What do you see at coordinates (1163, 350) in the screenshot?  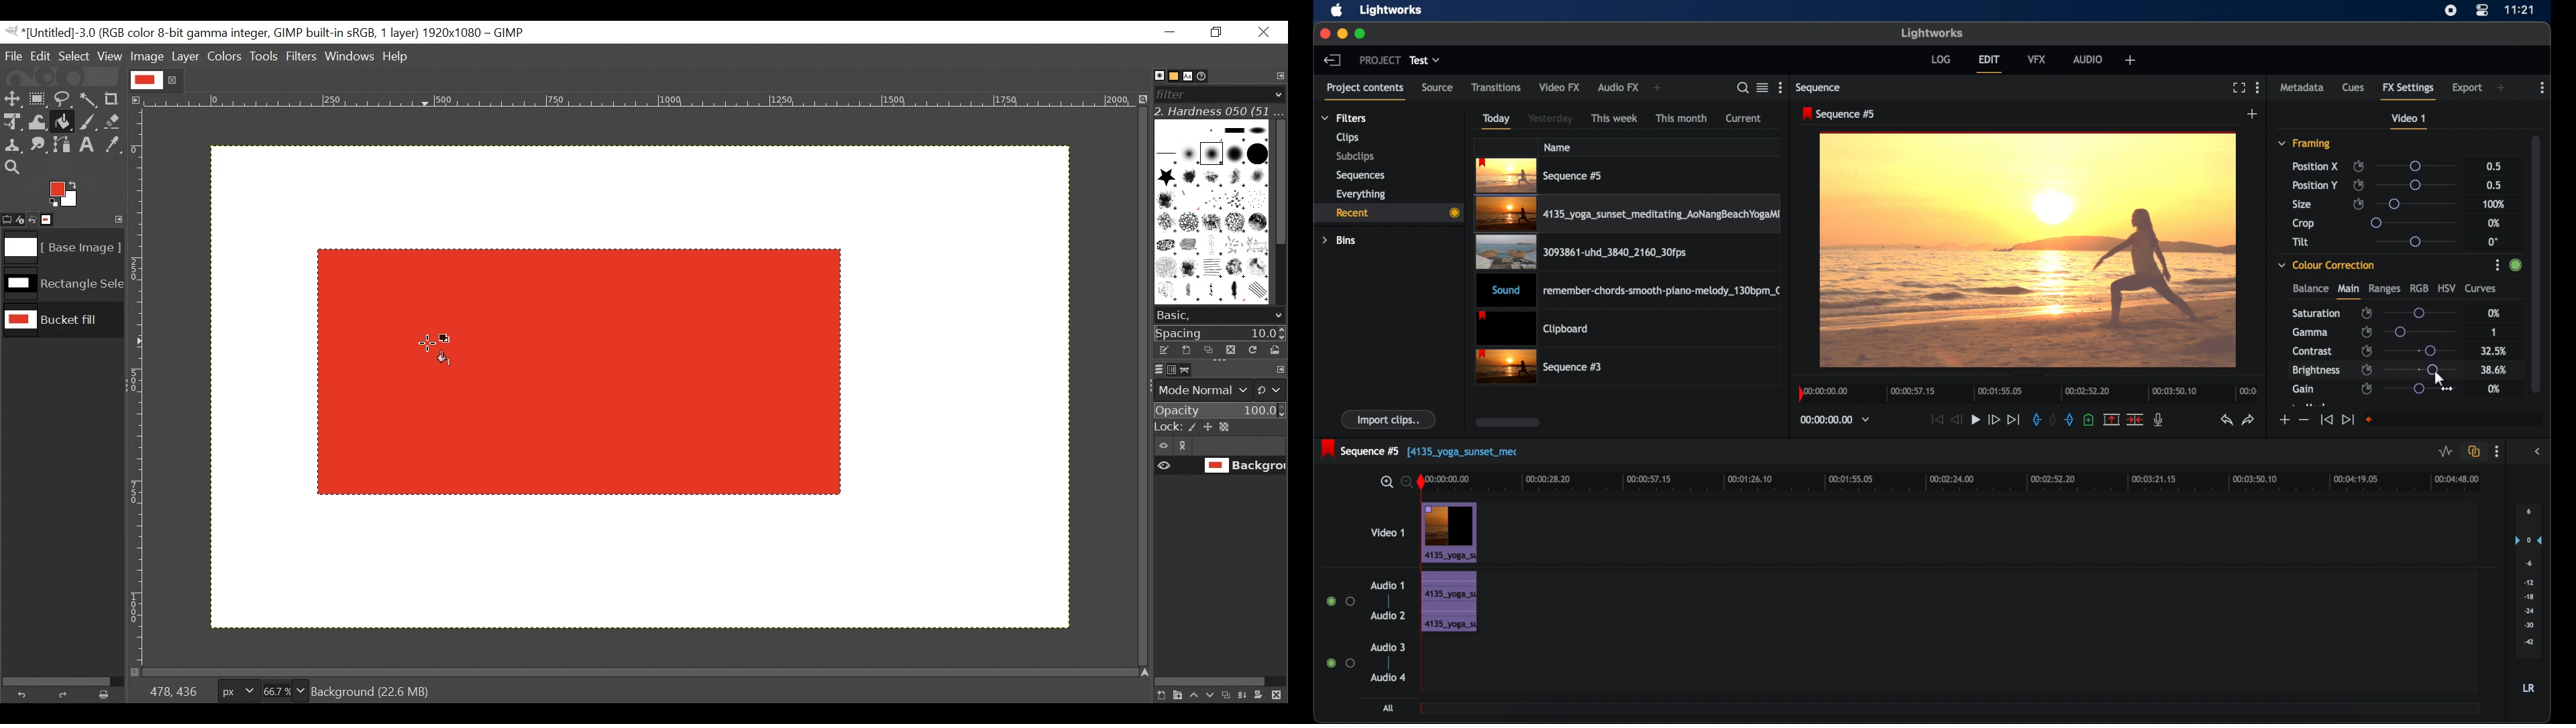 I see `Edit the brush` at bounding box center [1163, 350].